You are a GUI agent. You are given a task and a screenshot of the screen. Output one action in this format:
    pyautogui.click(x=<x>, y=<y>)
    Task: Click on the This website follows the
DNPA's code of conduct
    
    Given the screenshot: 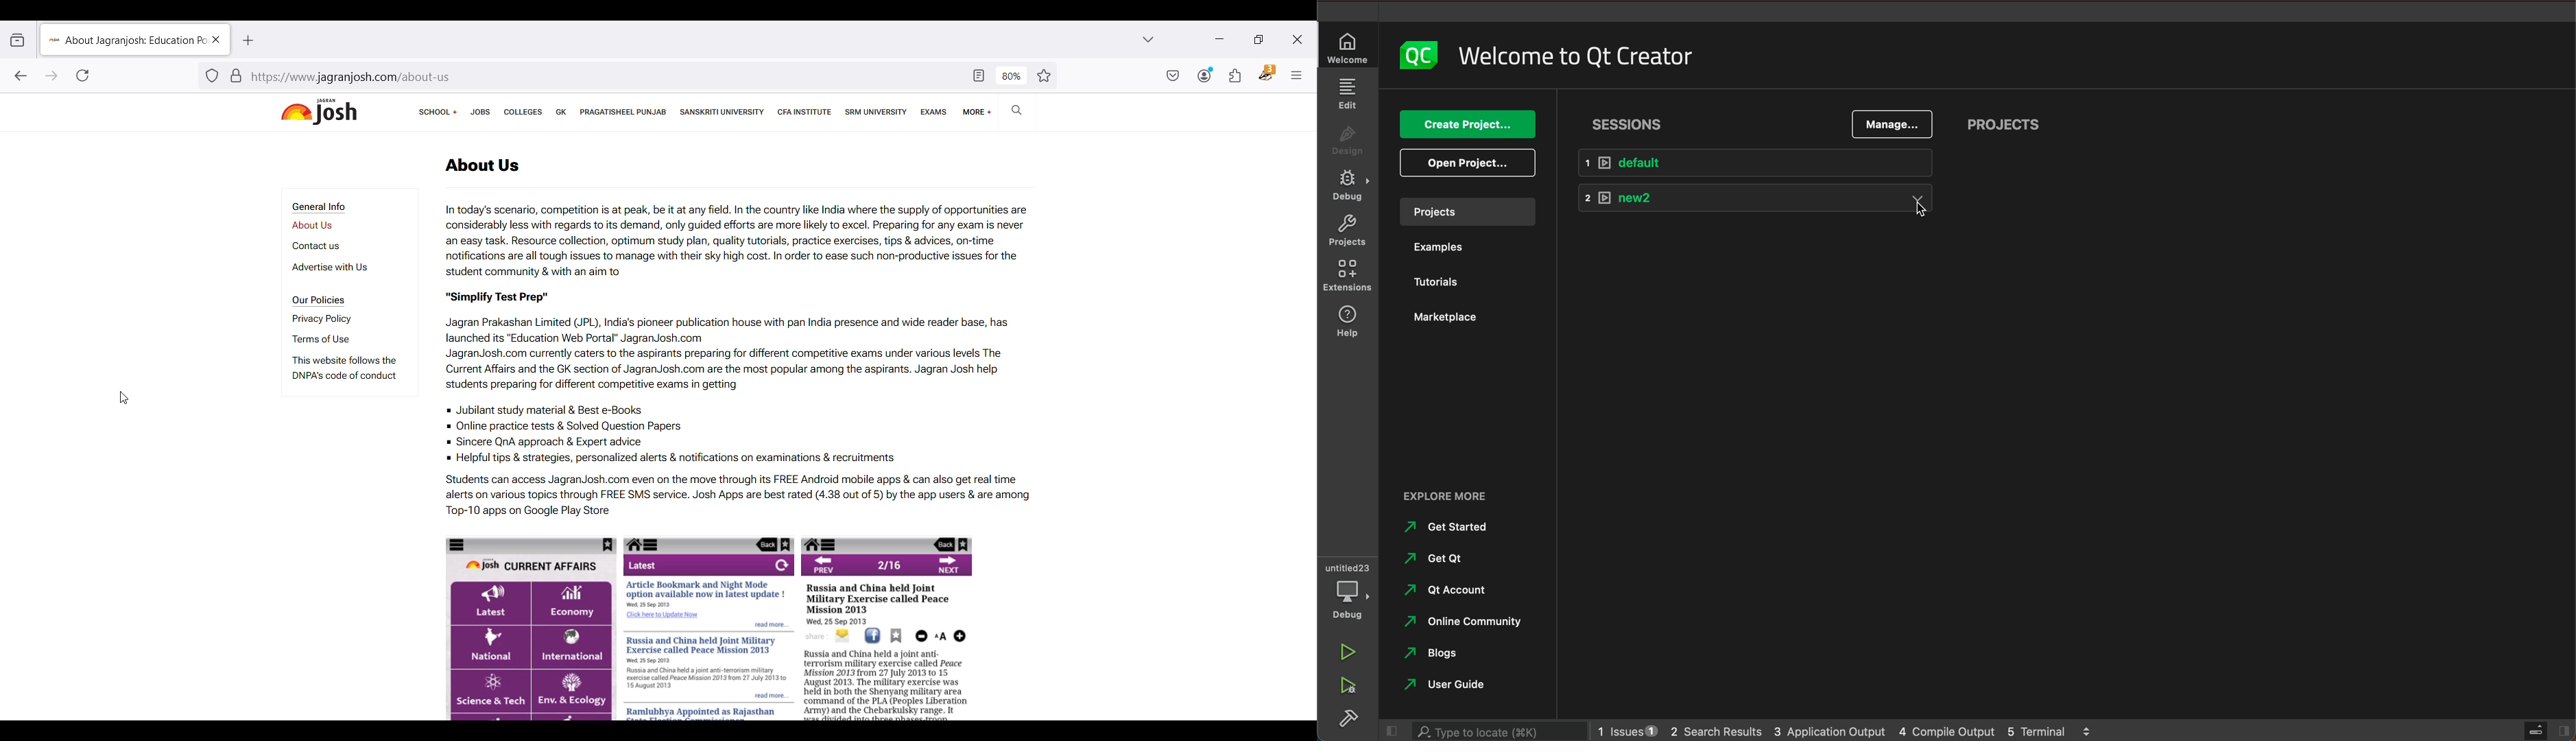 What is the action you would take?
    pyautogui.click(x=350, y=369)
    